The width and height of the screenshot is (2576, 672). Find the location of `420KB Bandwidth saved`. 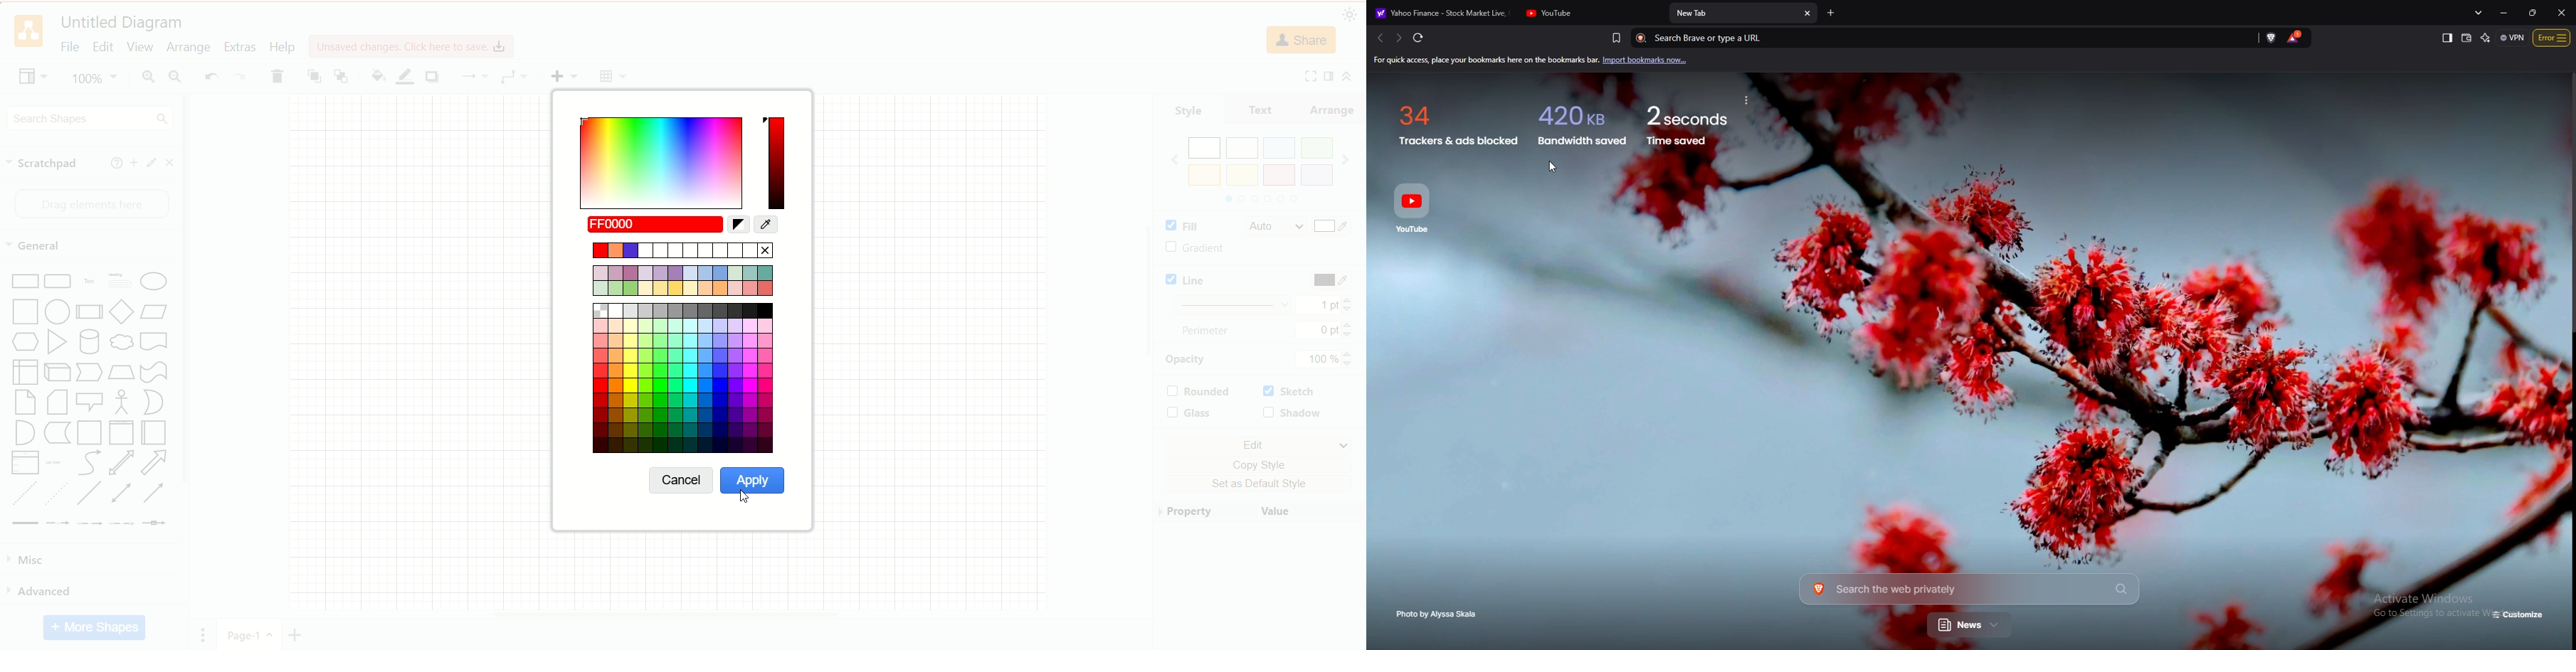

420KB Bandwidth saved is located at coordinates (1580, 122).